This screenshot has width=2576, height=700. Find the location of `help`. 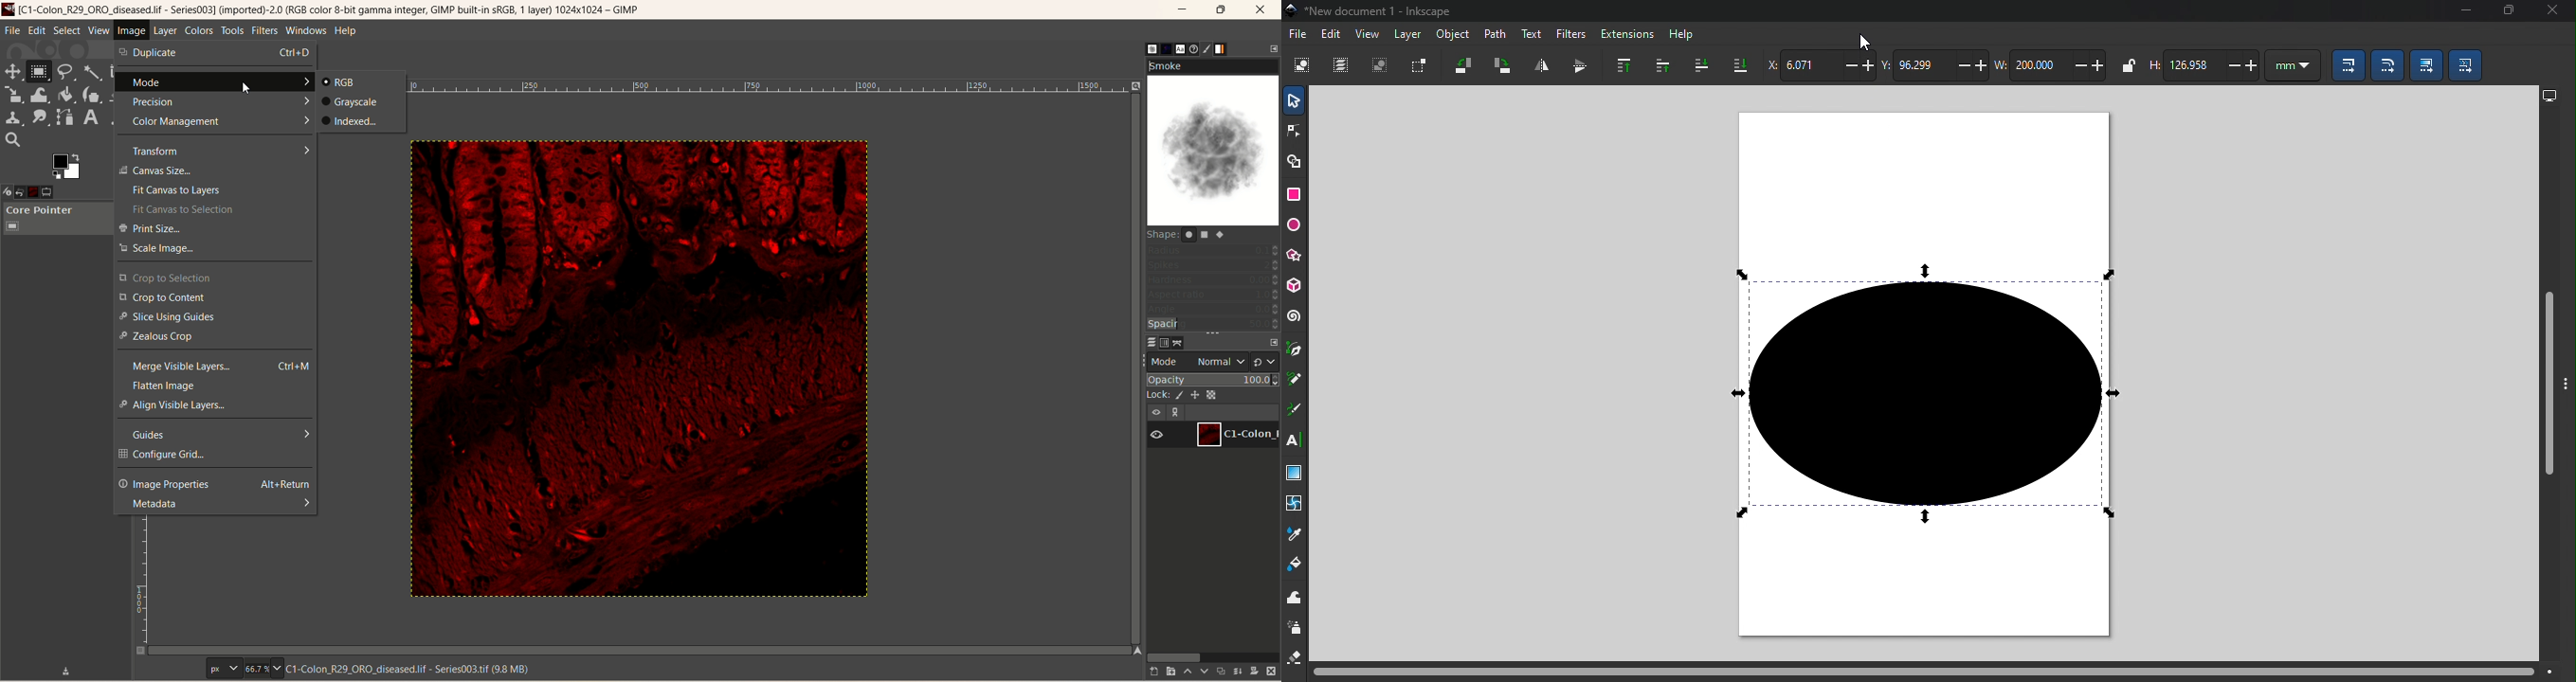

help is located at coordinates (348, 31).